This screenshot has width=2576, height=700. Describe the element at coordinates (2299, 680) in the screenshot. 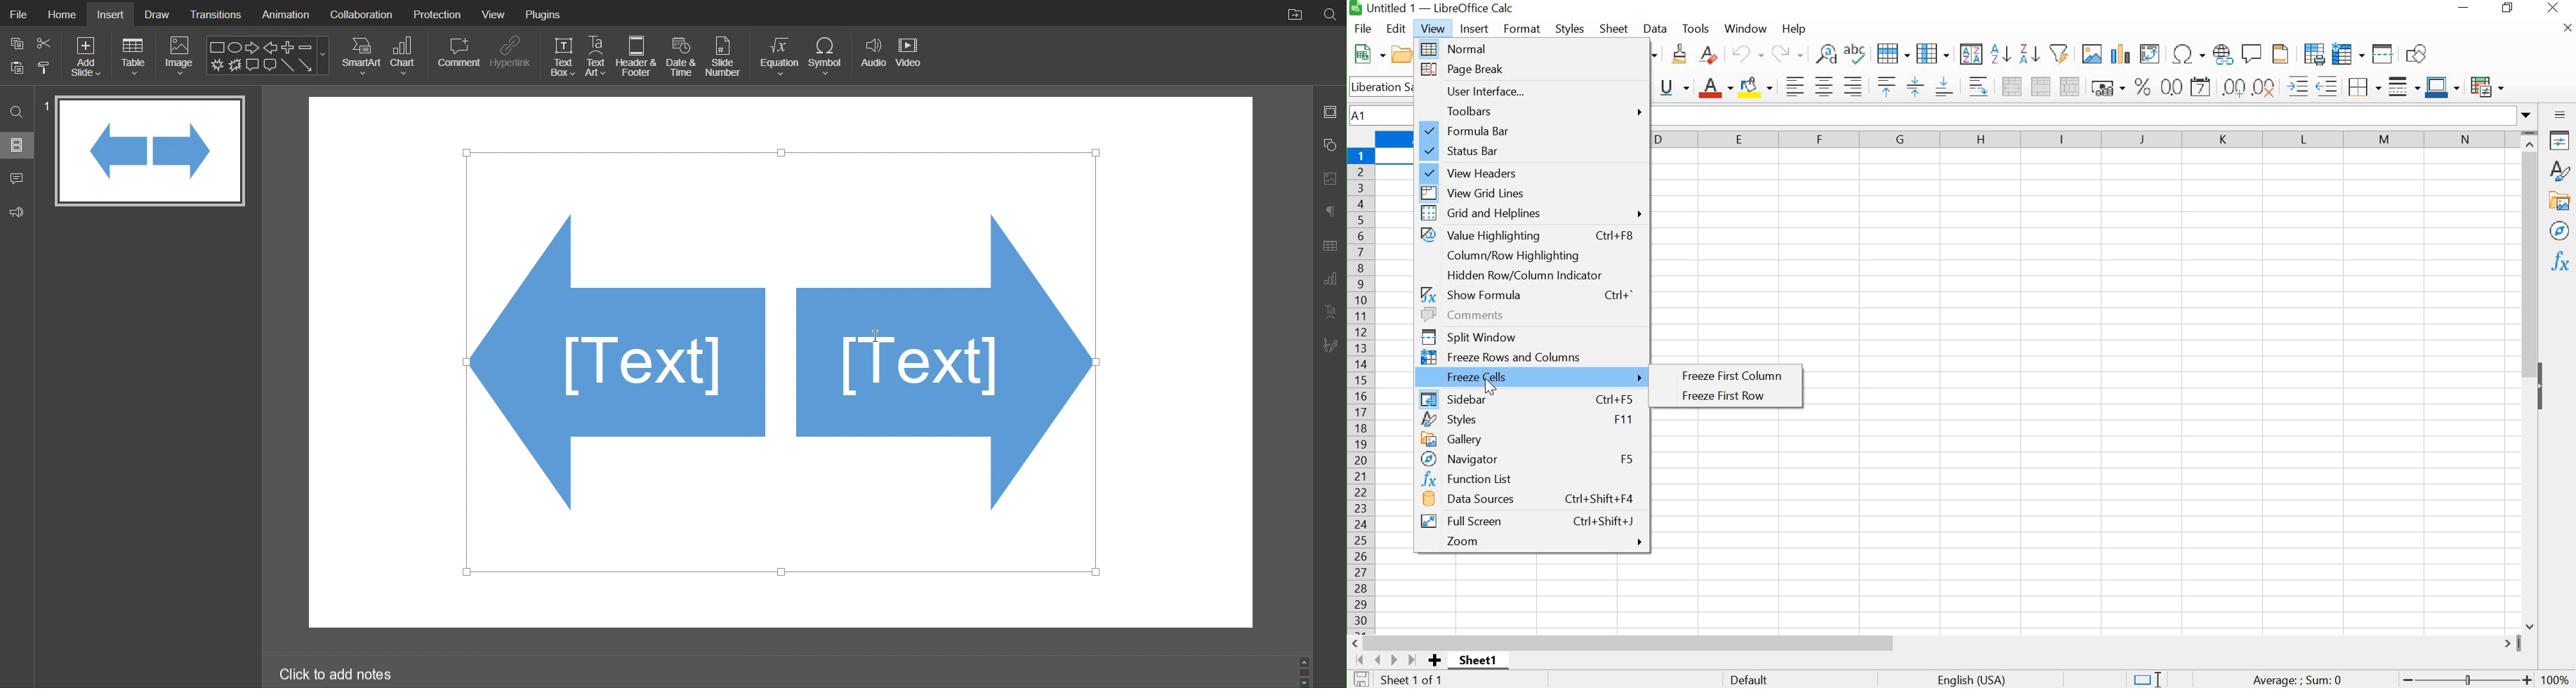

I see `FORMULA` at that location.